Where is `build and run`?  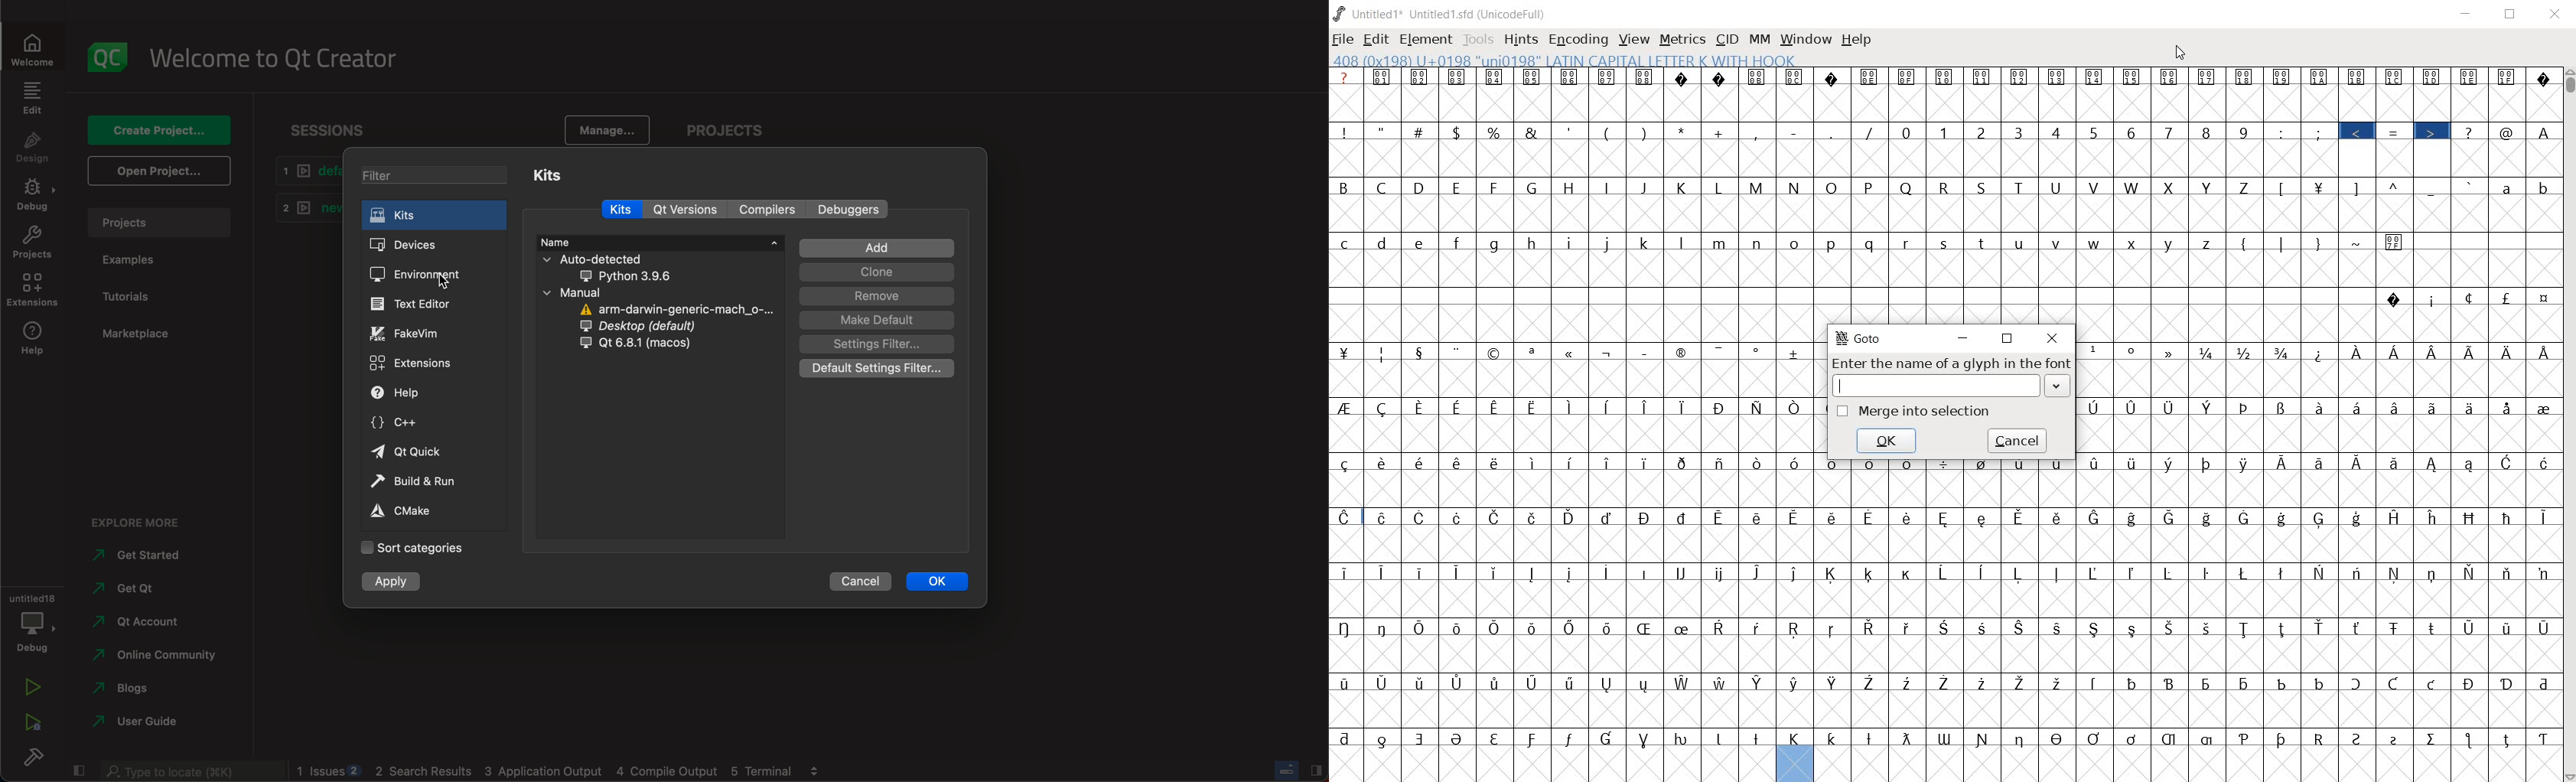
build and run is located at coordinates (429, 483).